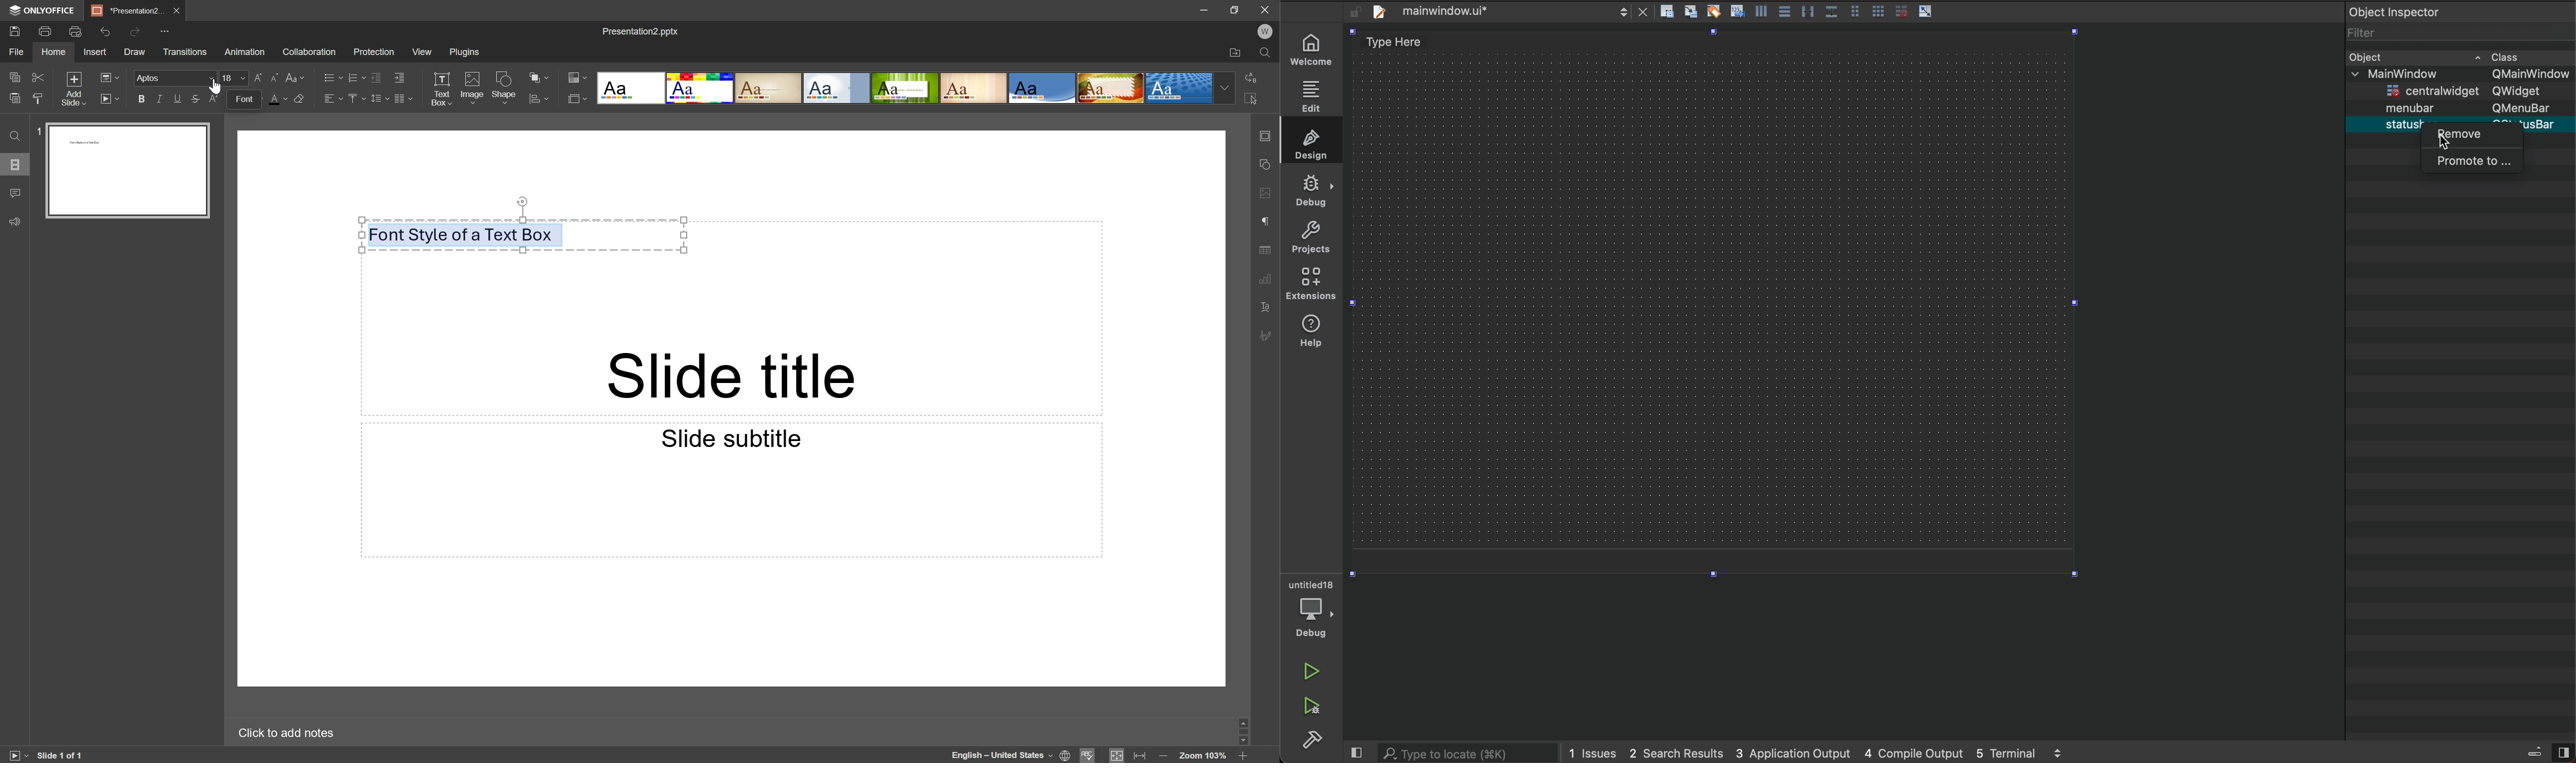 This screenshot has width=2576, height=784. What do you see at coordinates (331, 76) in the screenshot?
I see `Bullets` at bounding box center [331, 76].